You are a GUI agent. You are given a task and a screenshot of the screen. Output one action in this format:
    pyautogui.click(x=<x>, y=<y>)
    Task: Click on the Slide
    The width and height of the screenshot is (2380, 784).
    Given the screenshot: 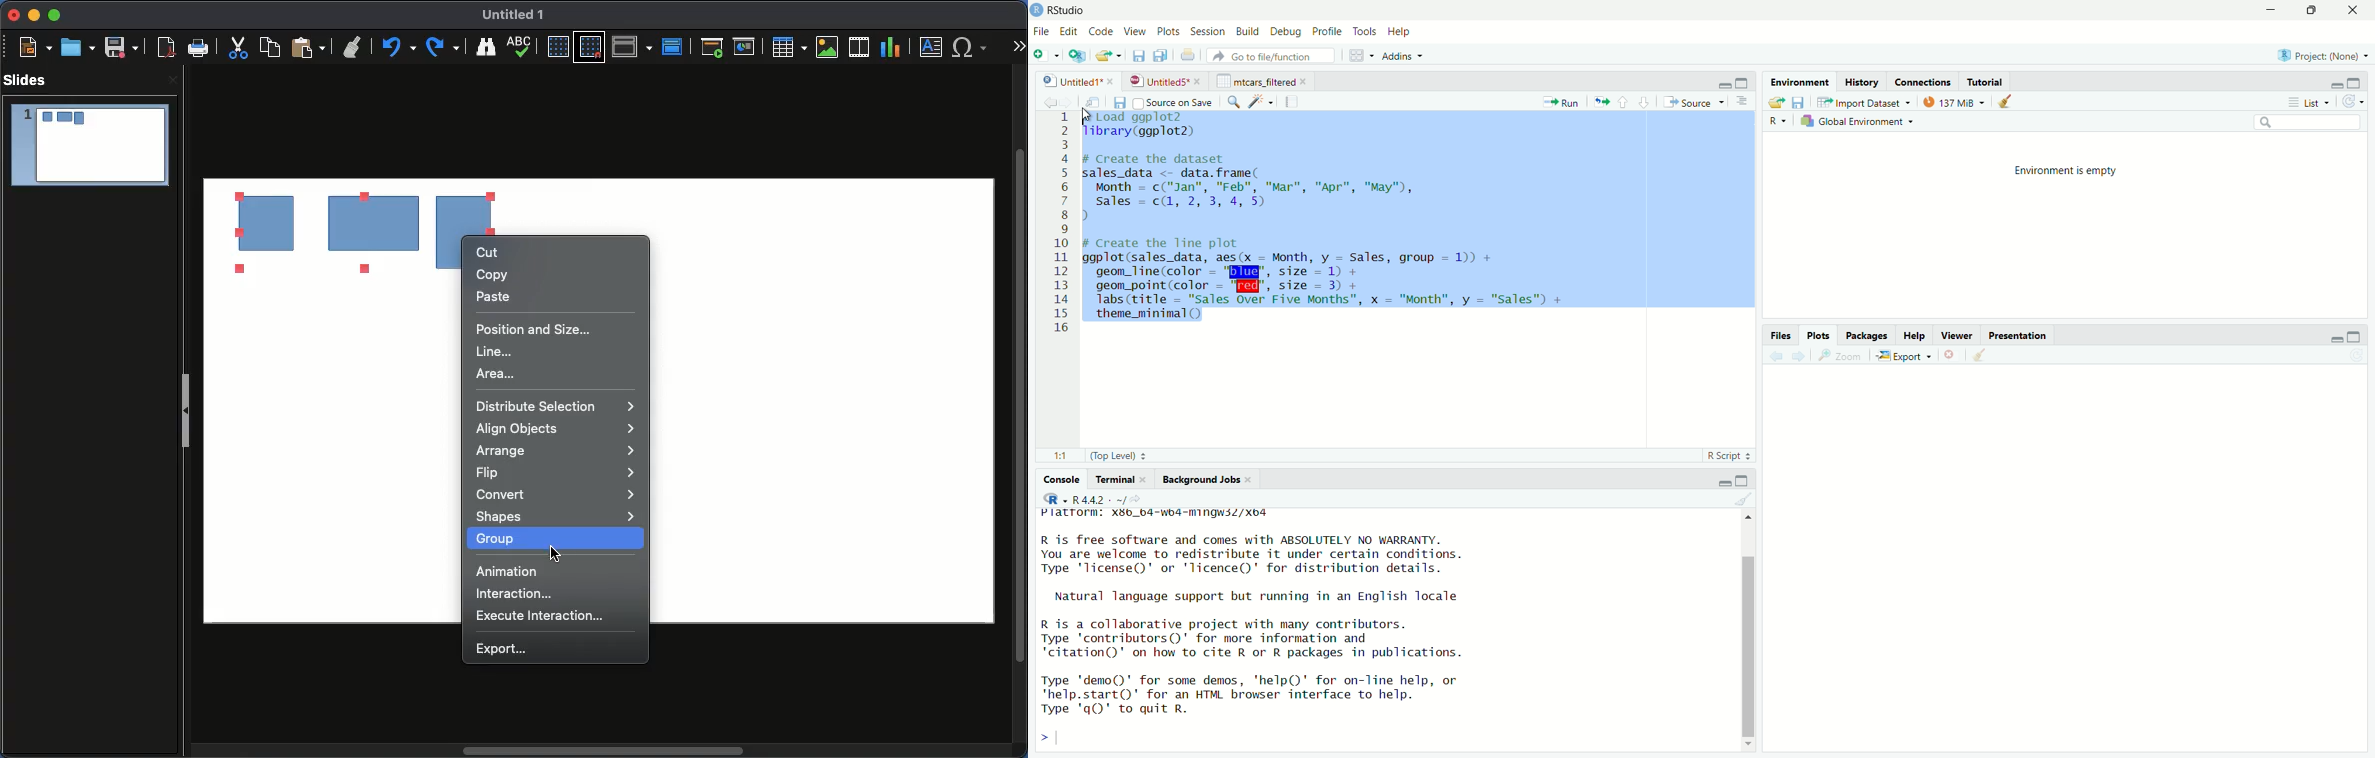 What is the action you would take?
    pyautogui.click(x=89, y=146)
    